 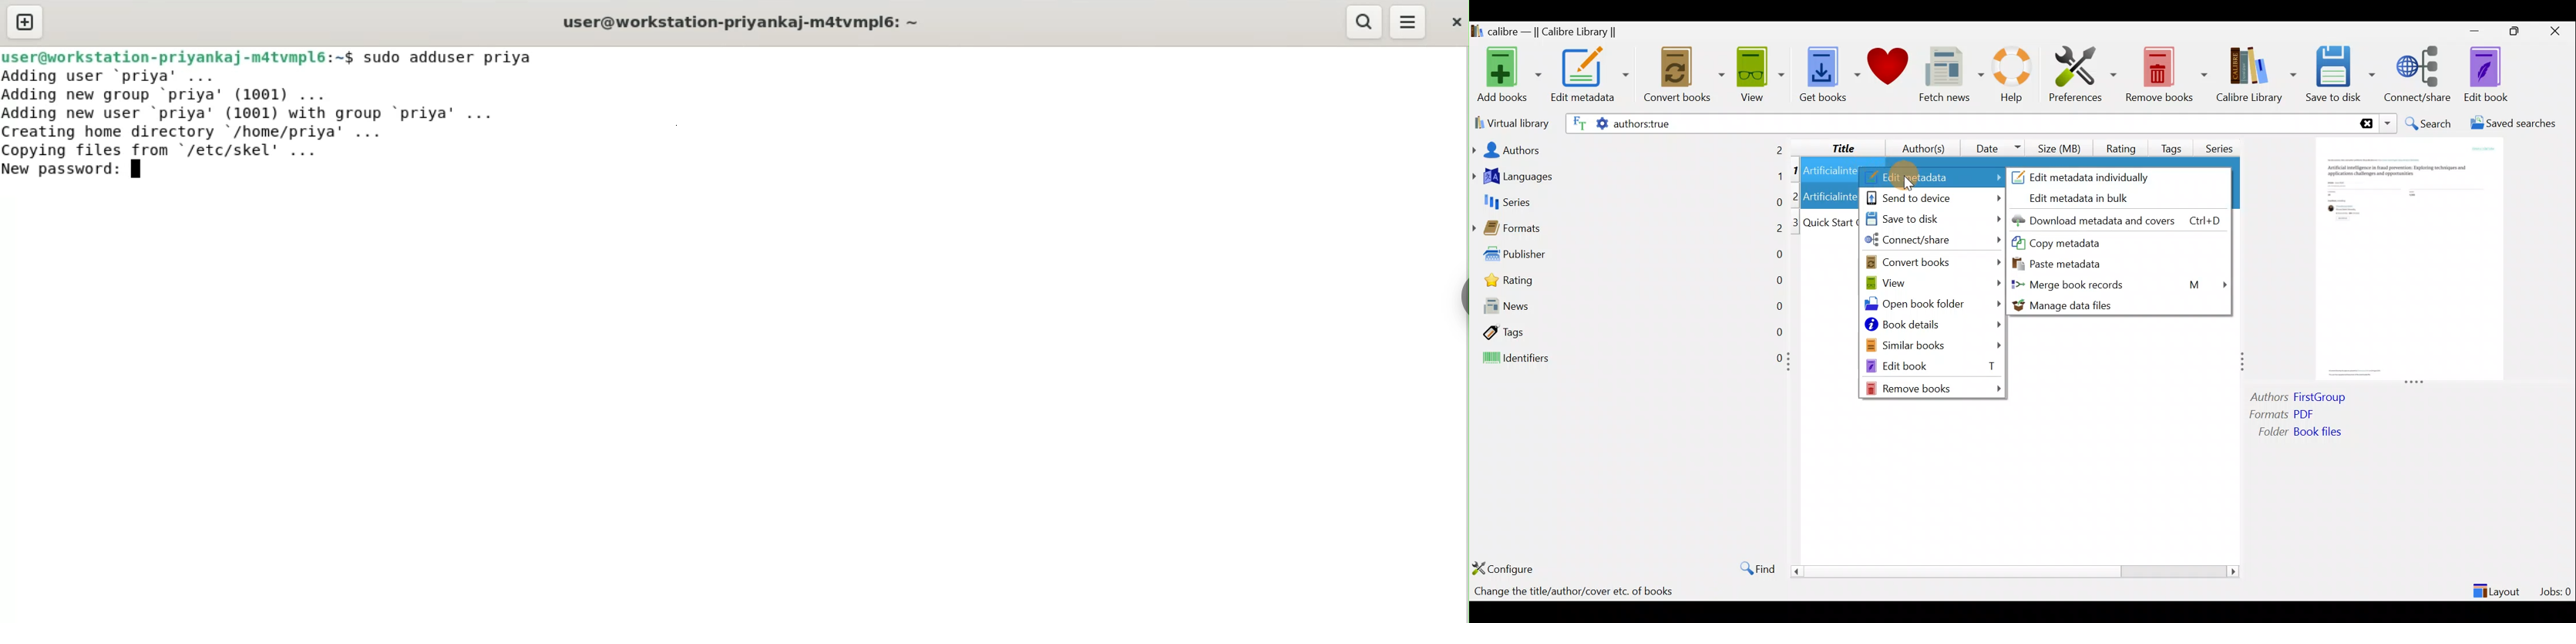 I want to click on Preview, so click(x=2406, y=261).